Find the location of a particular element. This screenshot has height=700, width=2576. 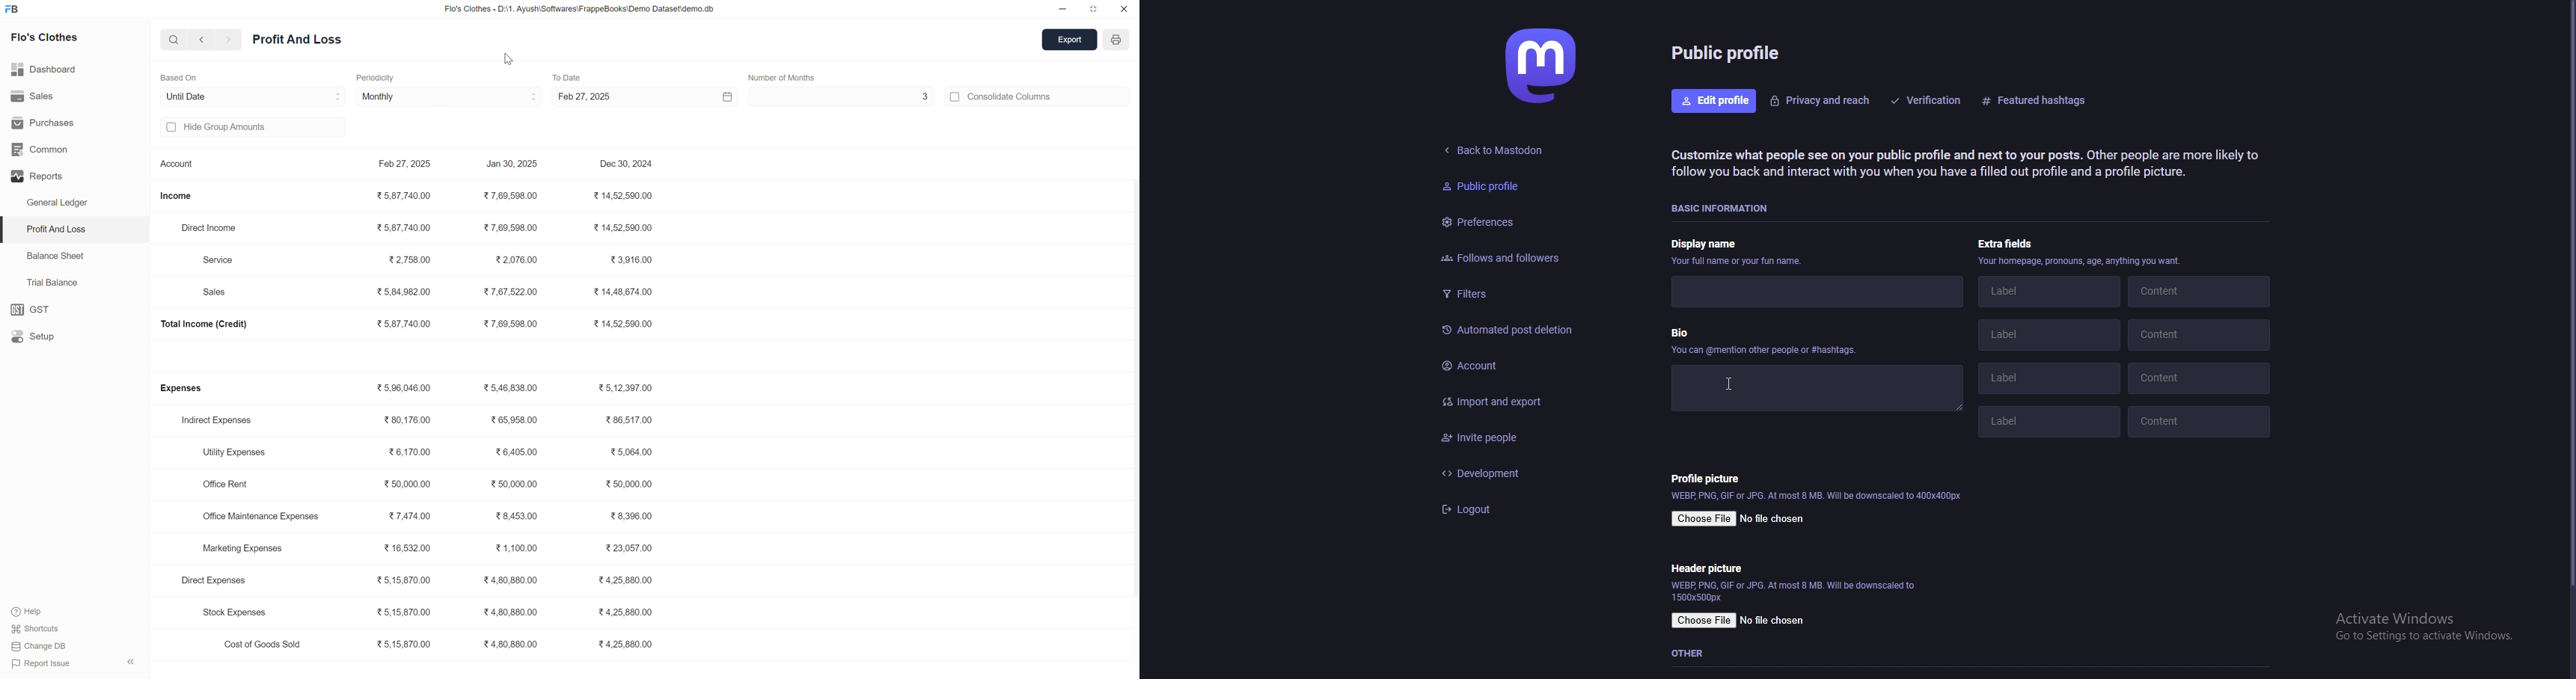

 Hide Group Amounts is located at coordinates (221, 128).